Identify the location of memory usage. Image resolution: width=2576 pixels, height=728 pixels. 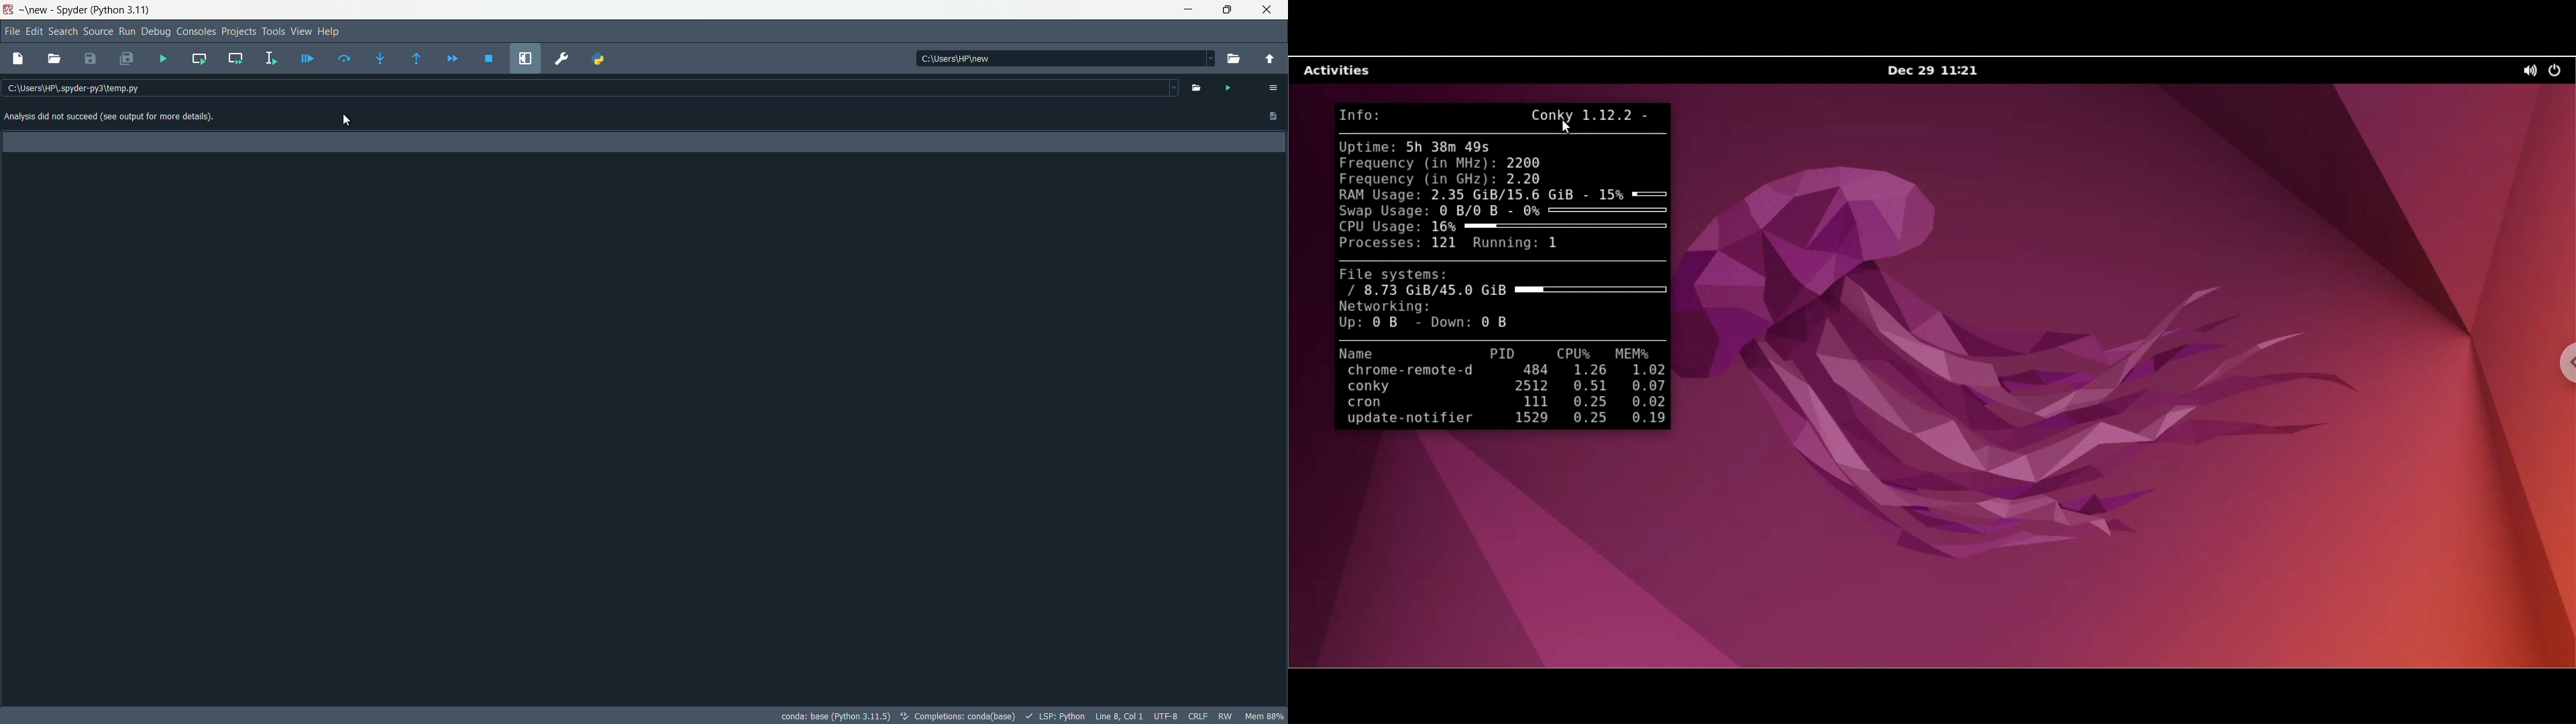
(1265, 716).